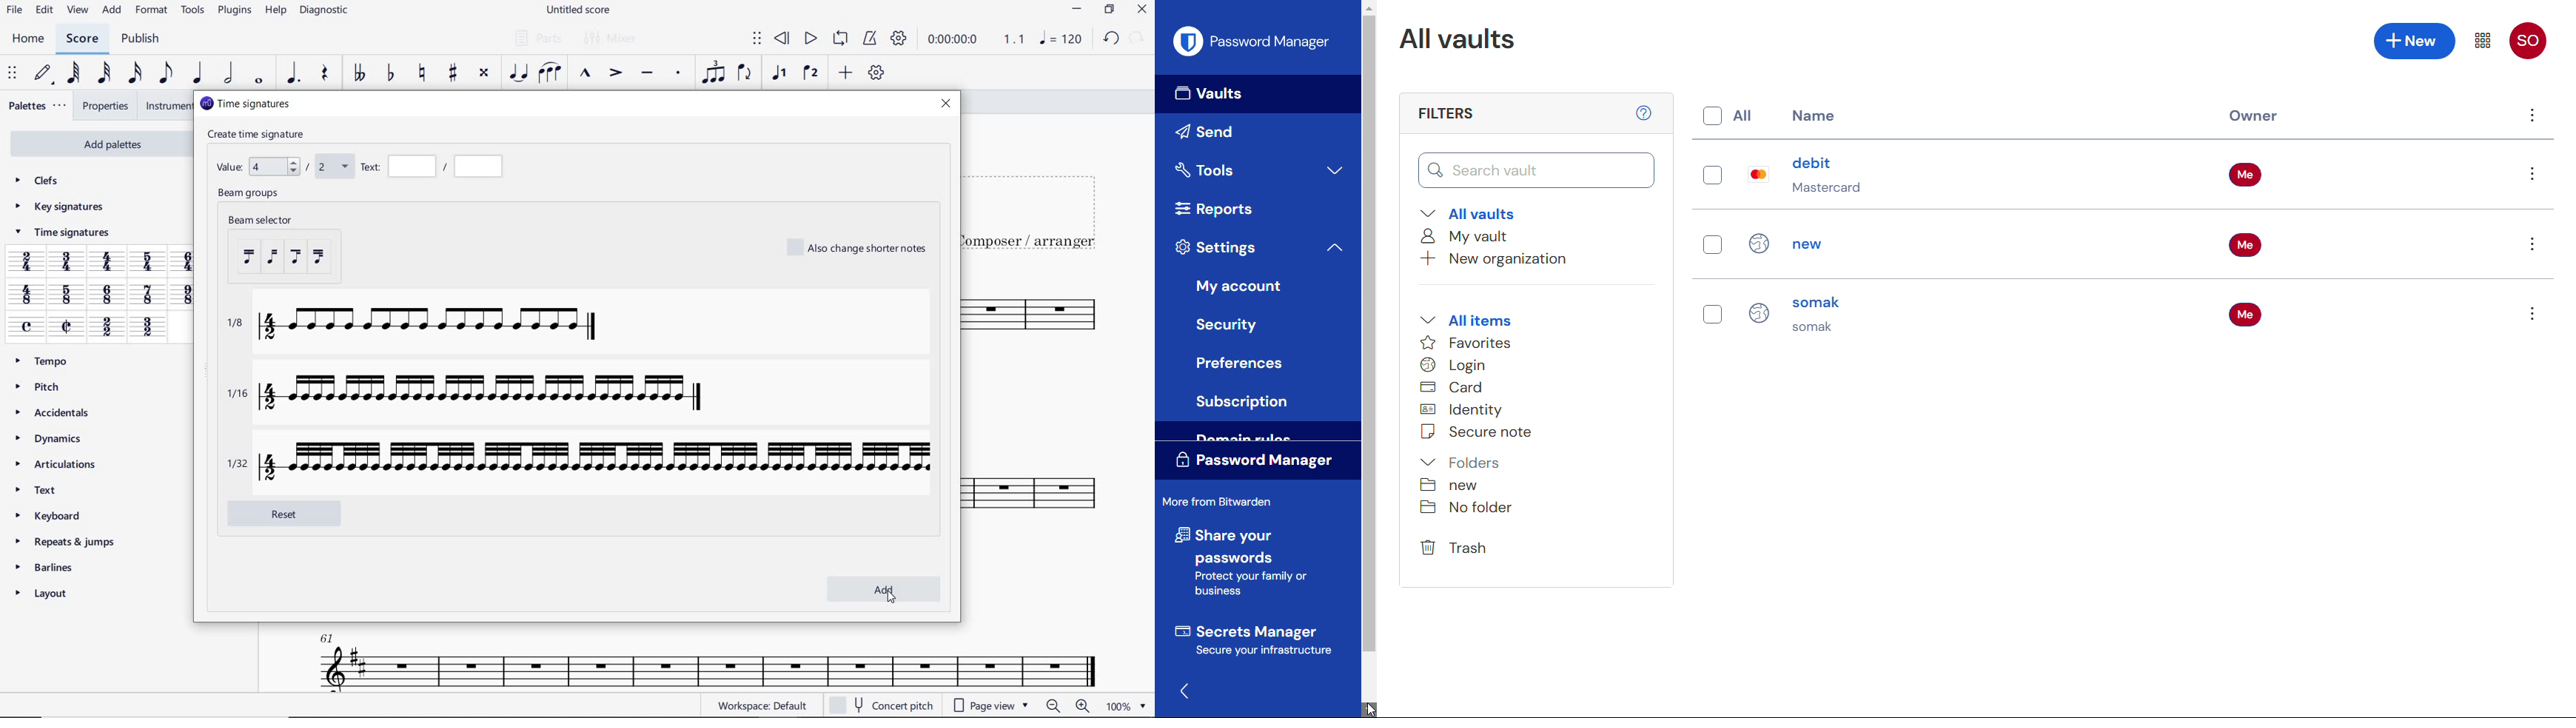  What do you see at coordinates (745, 74) in the screenshot?
I see `FLIP DIRECTION` at bounding box center [745, 74].